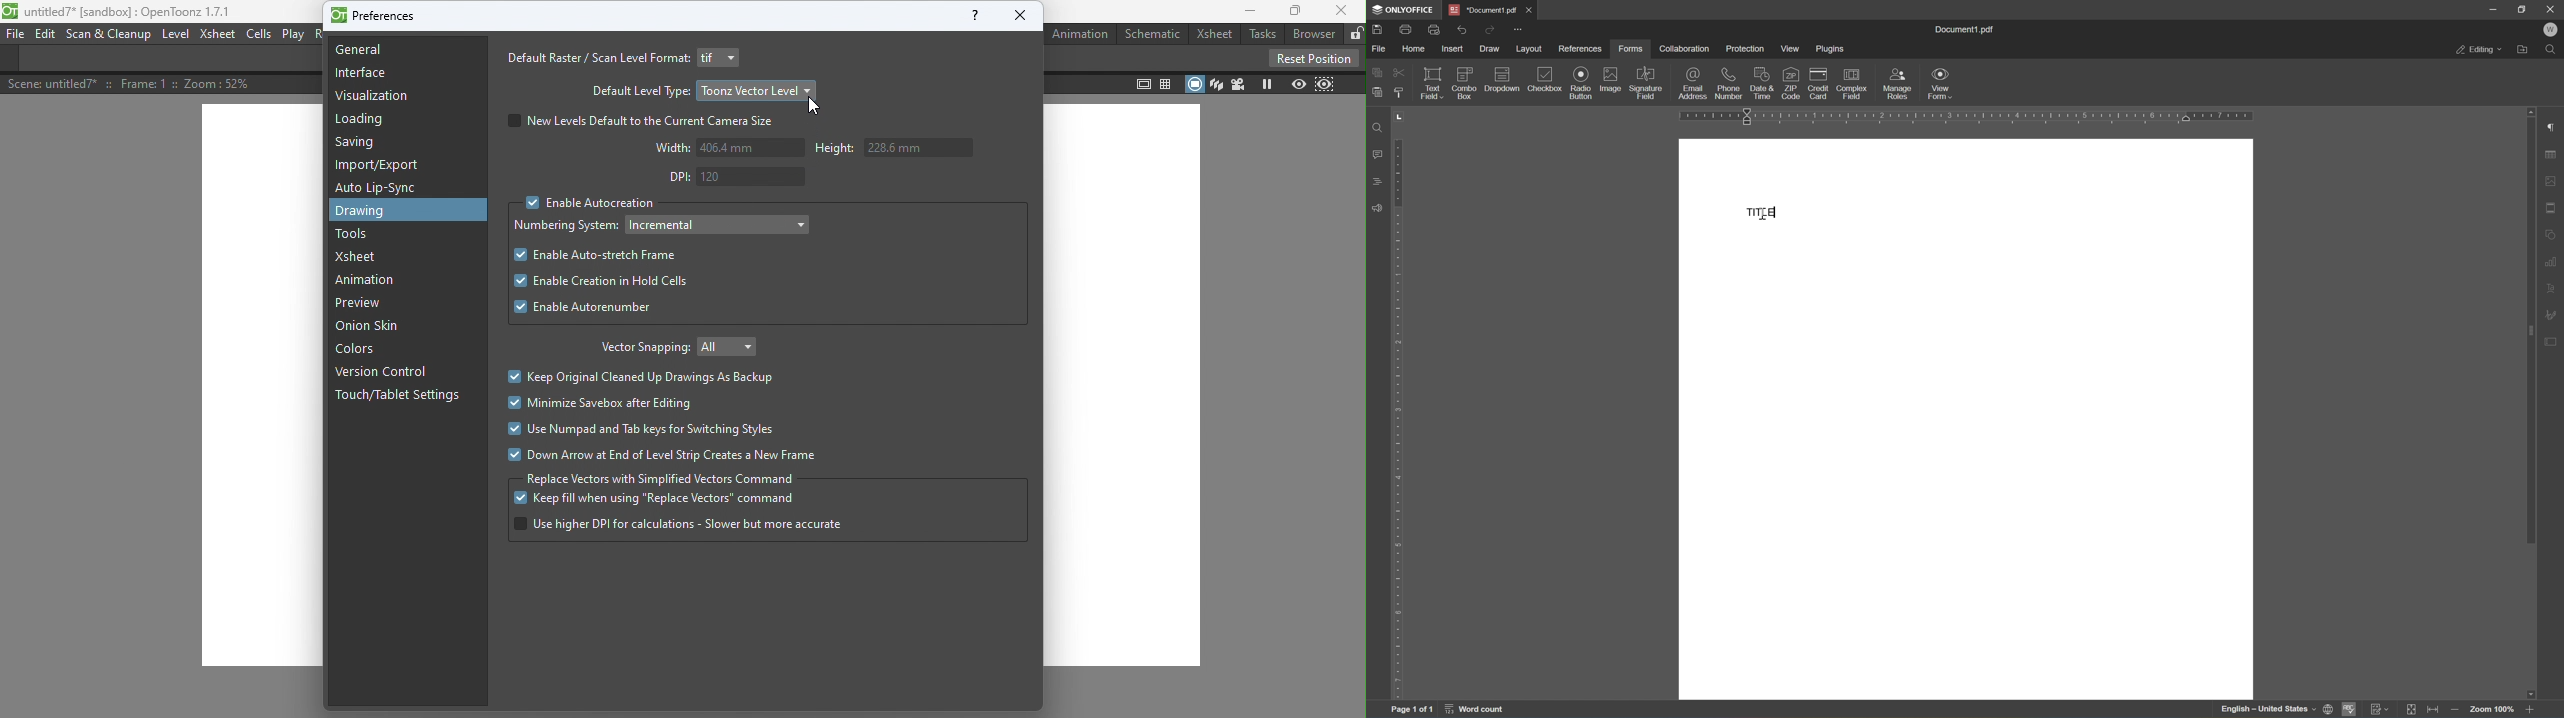 The height and width of the screenshot is (728, 2576). What do you see at coordinates (381, 166) in the screenshot?
I see `Import/Export` at bounding box center [381, 166].